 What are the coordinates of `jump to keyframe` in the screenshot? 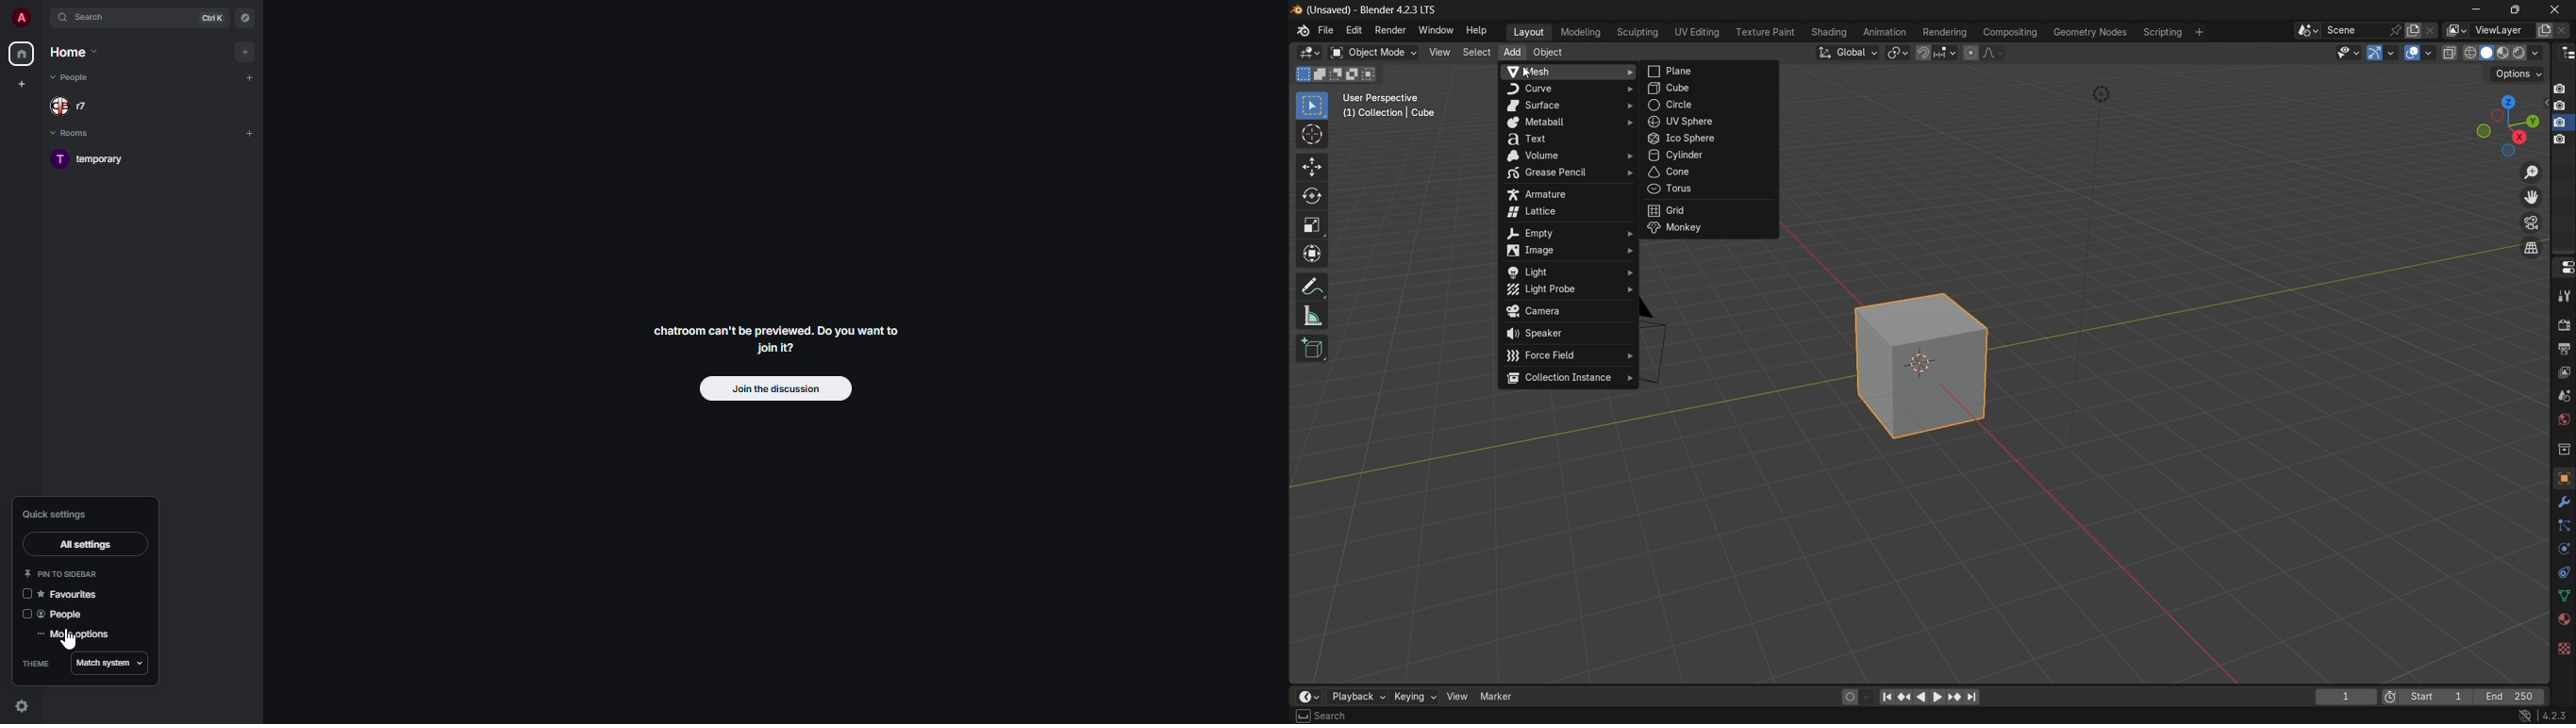 It's located at (1904, 697).